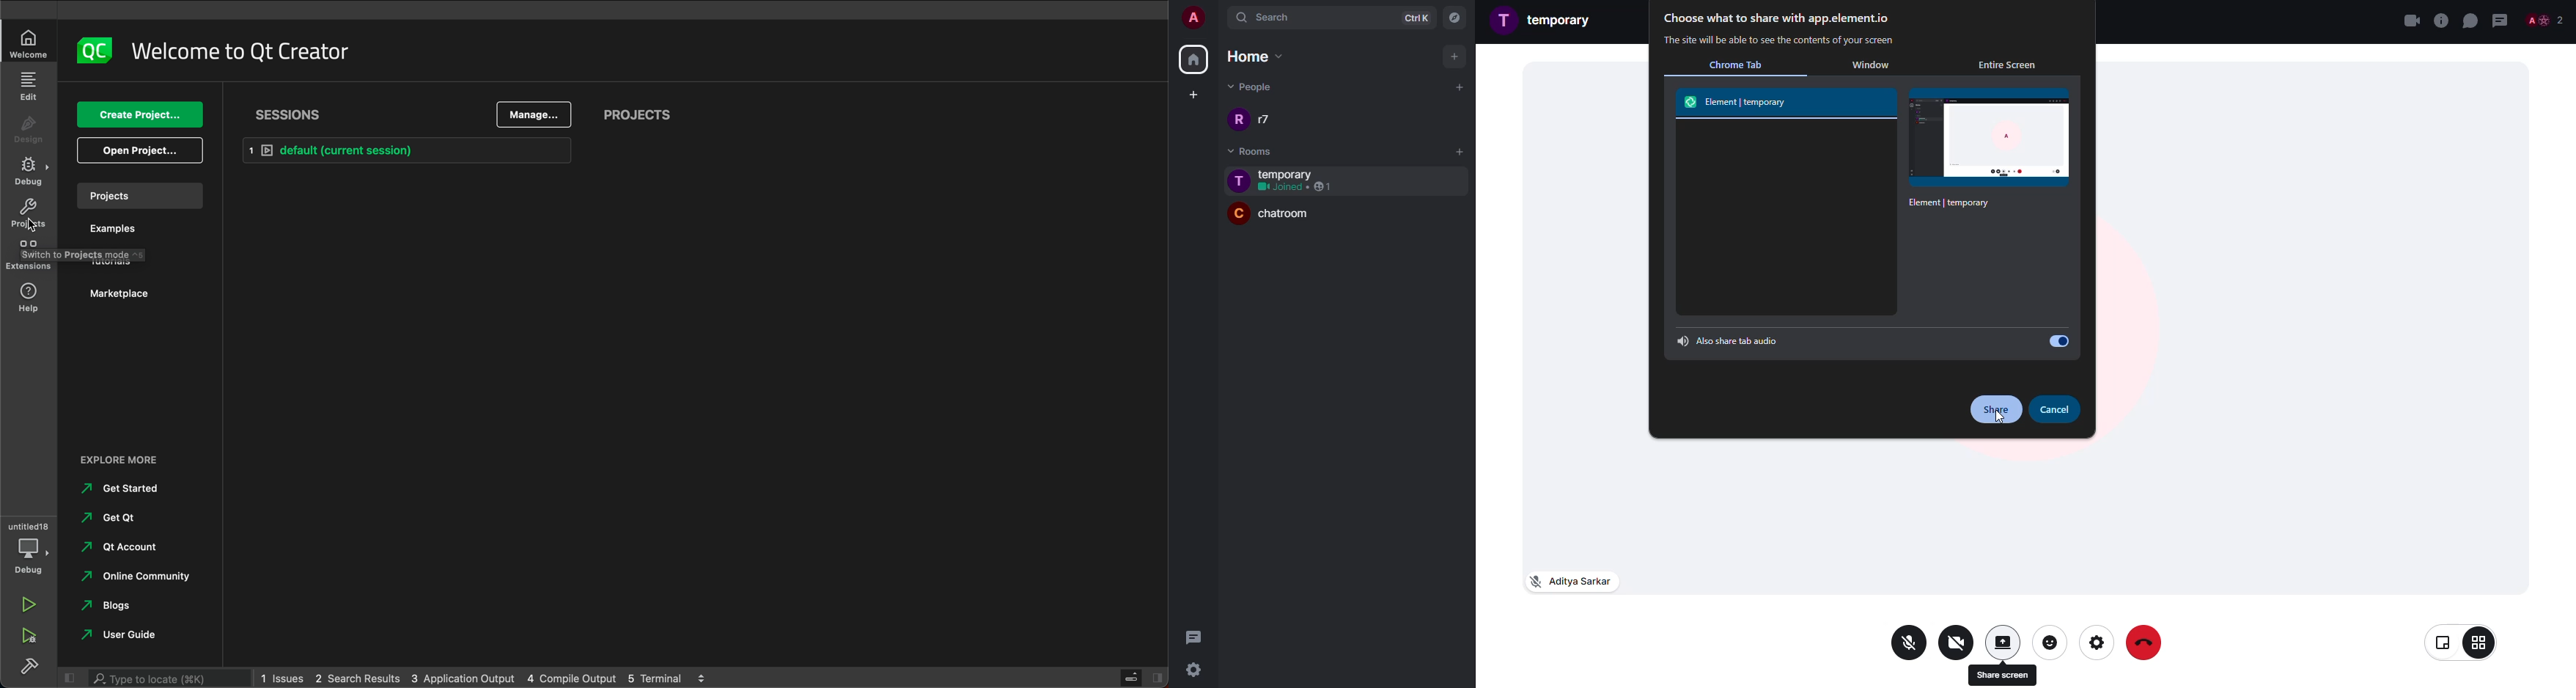 The height and width of the screenshot is (700, 2576). I want to click on people, so click(1268, 120).